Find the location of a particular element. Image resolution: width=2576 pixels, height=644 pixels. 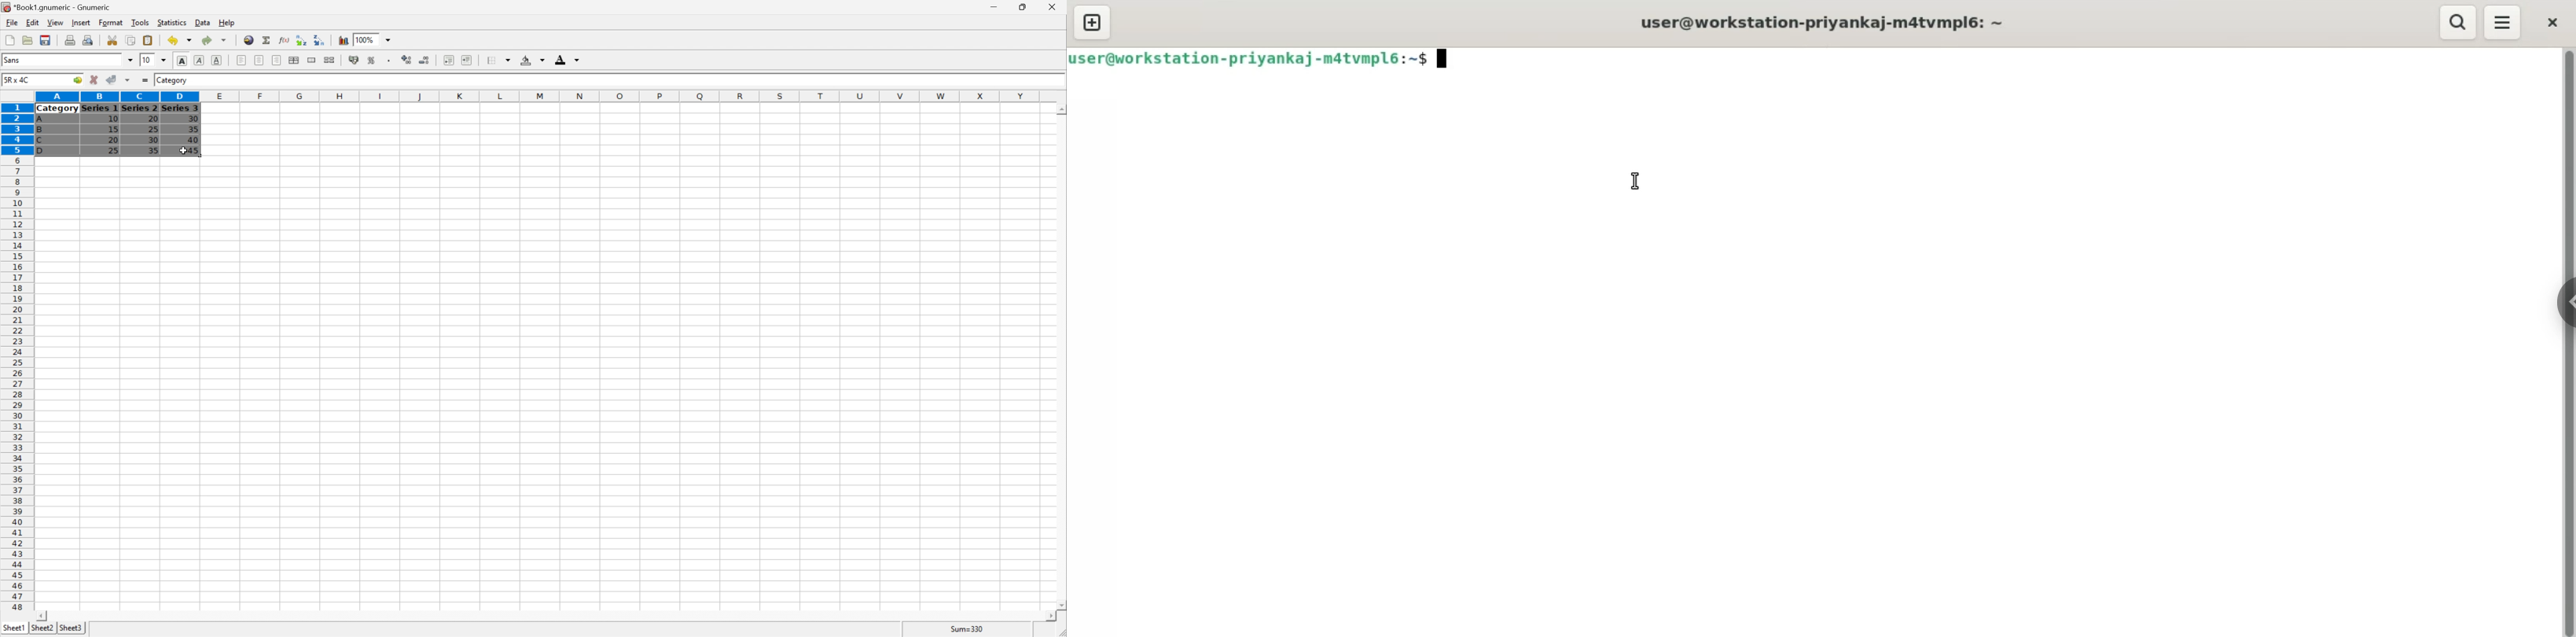

Scroll Down is located at coordinates (1060, 606).